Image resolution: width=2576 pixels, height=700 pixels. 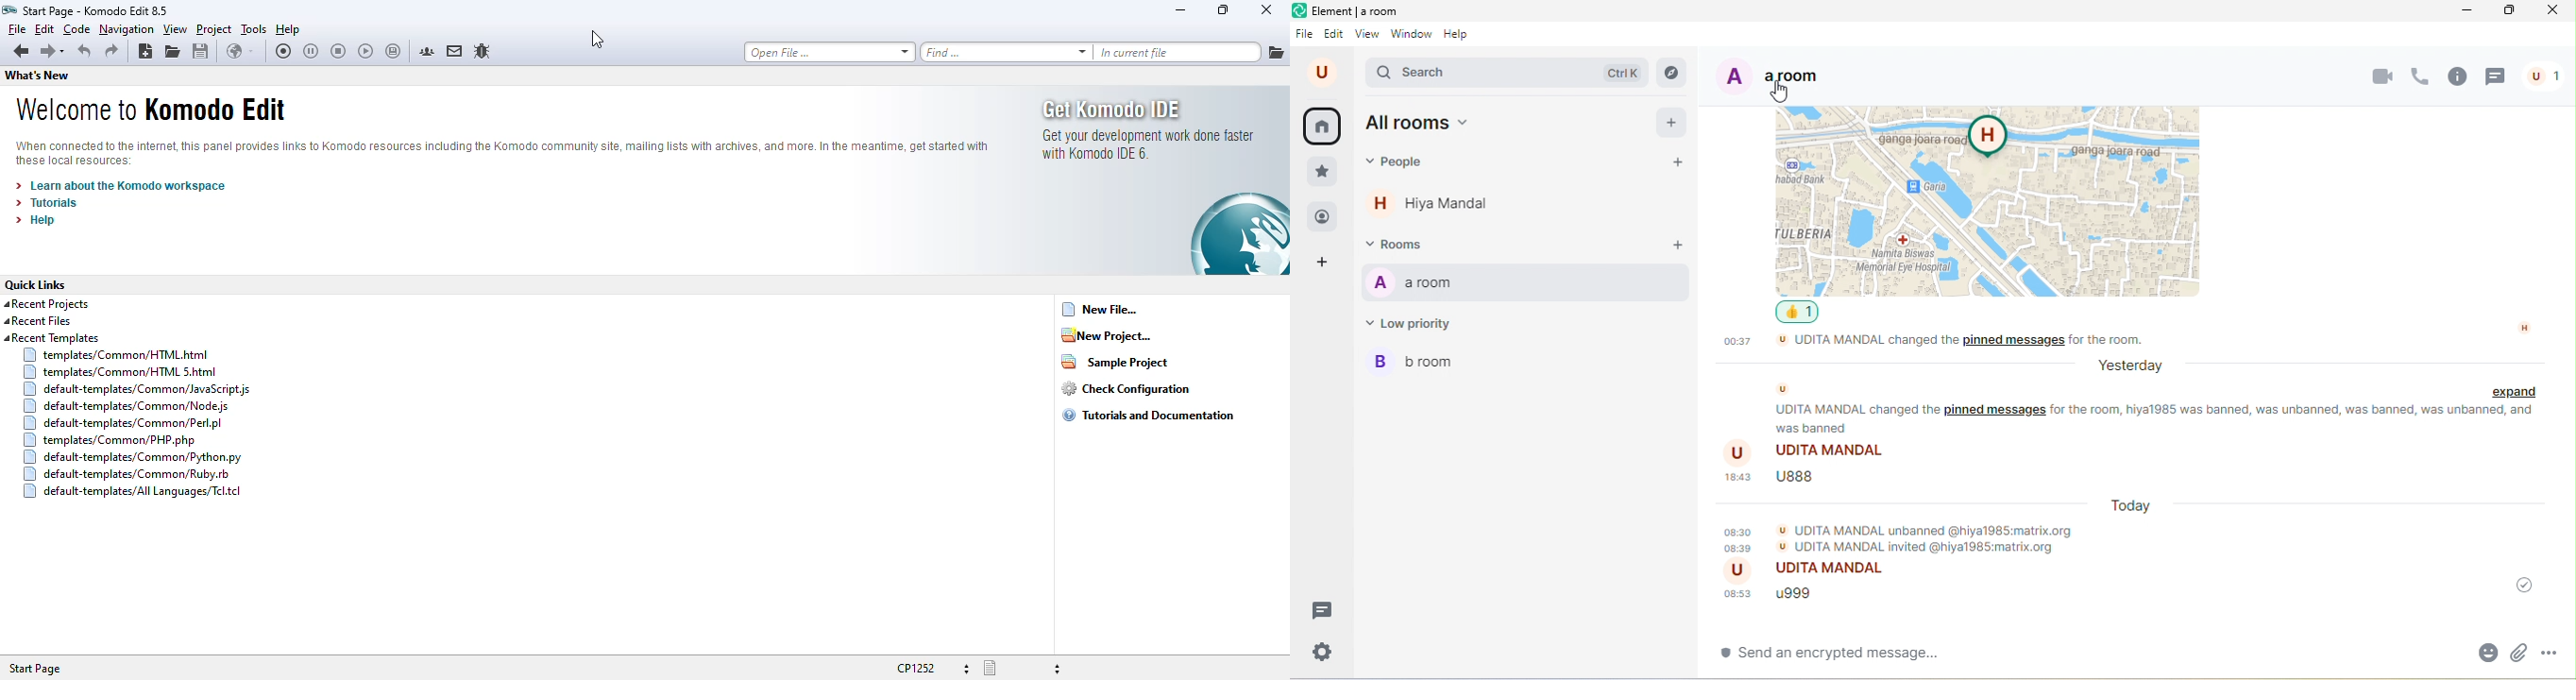 What do you see at coordinates (1306, 34) in the screenshot?
I see `file` at bounding box center [1306, 34].